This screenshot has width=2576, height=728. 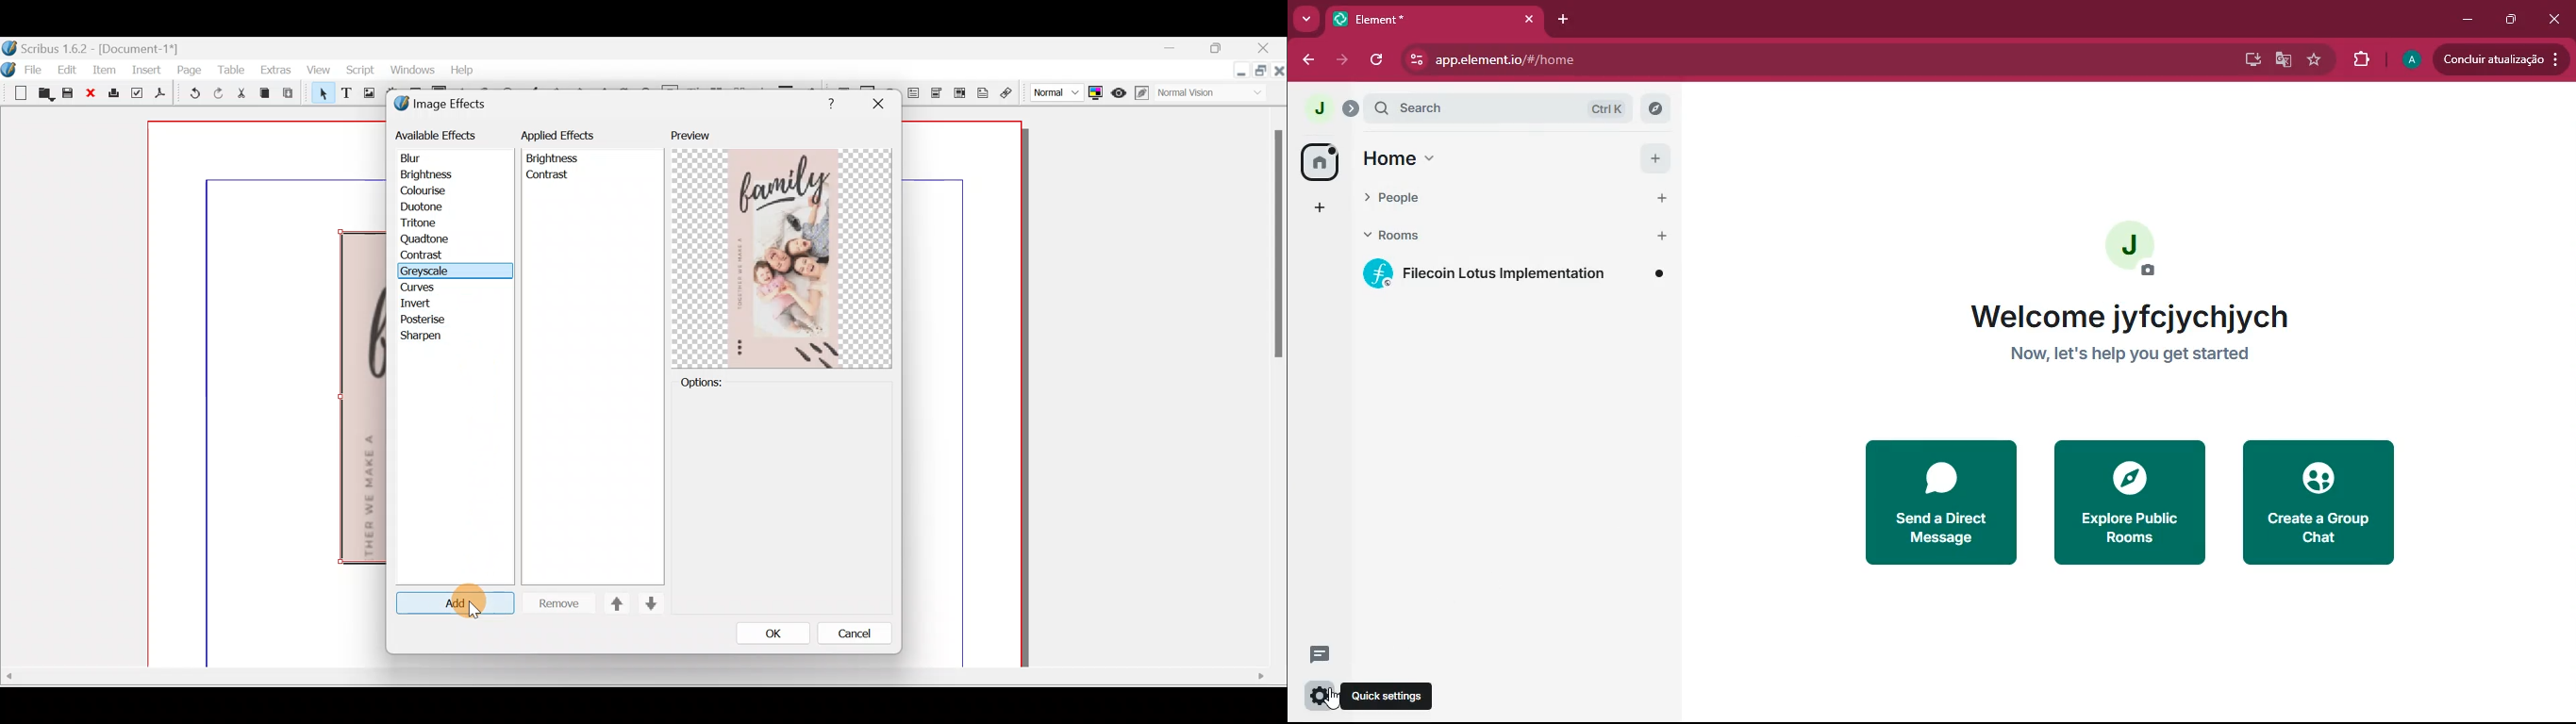 What do you see at coordinates (1327, 698) in the screenshot?
I see `cursor` at bounding box center [1327, 698].